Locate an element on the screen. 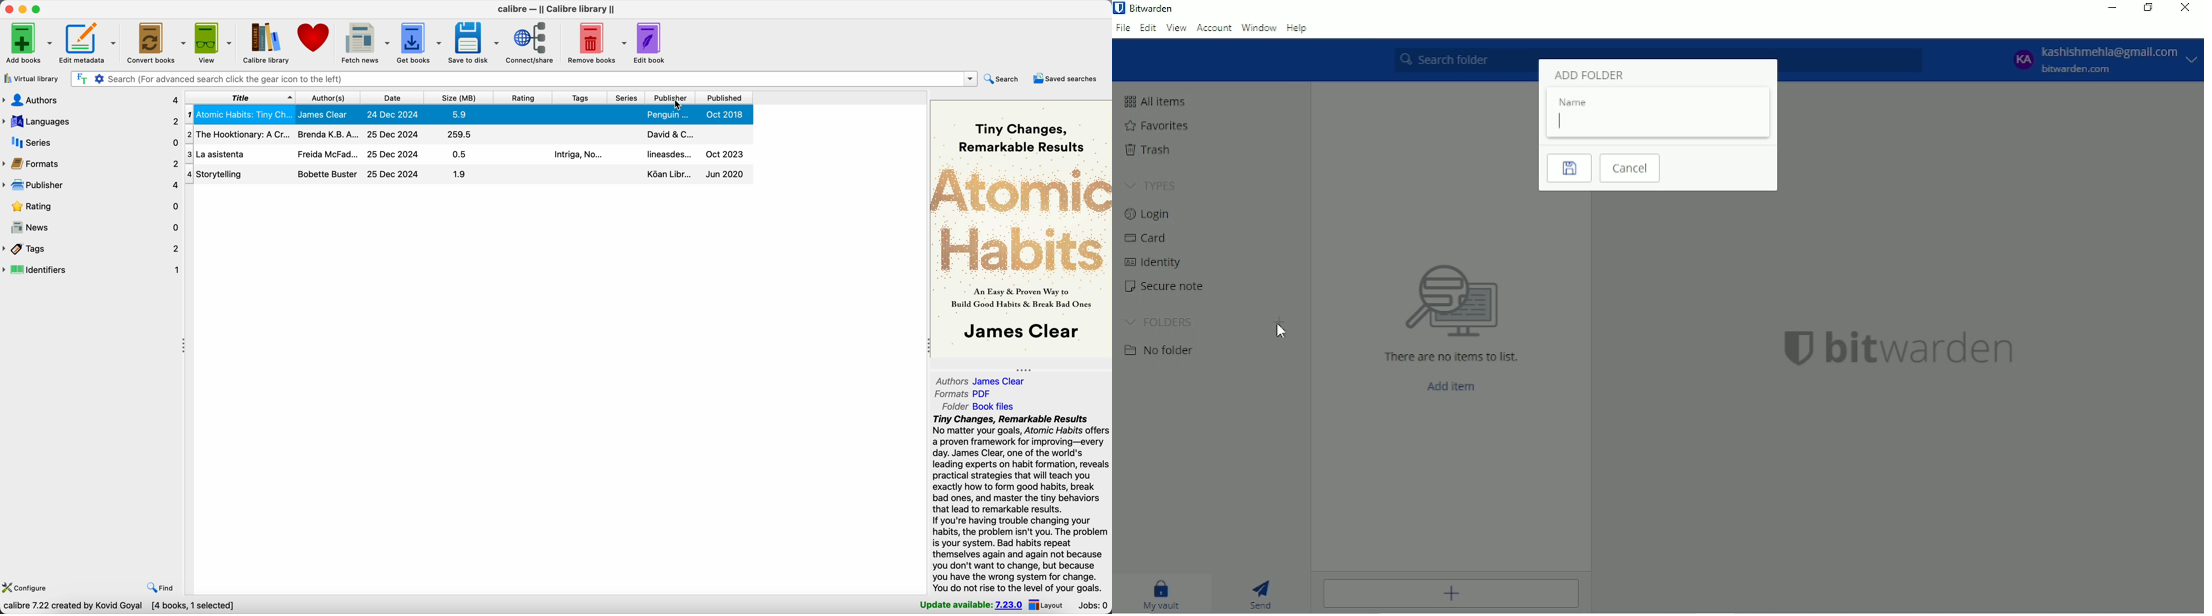 The width and height of the screenshot is (2212, 616). calibre library is located at coordinates (267, 44).